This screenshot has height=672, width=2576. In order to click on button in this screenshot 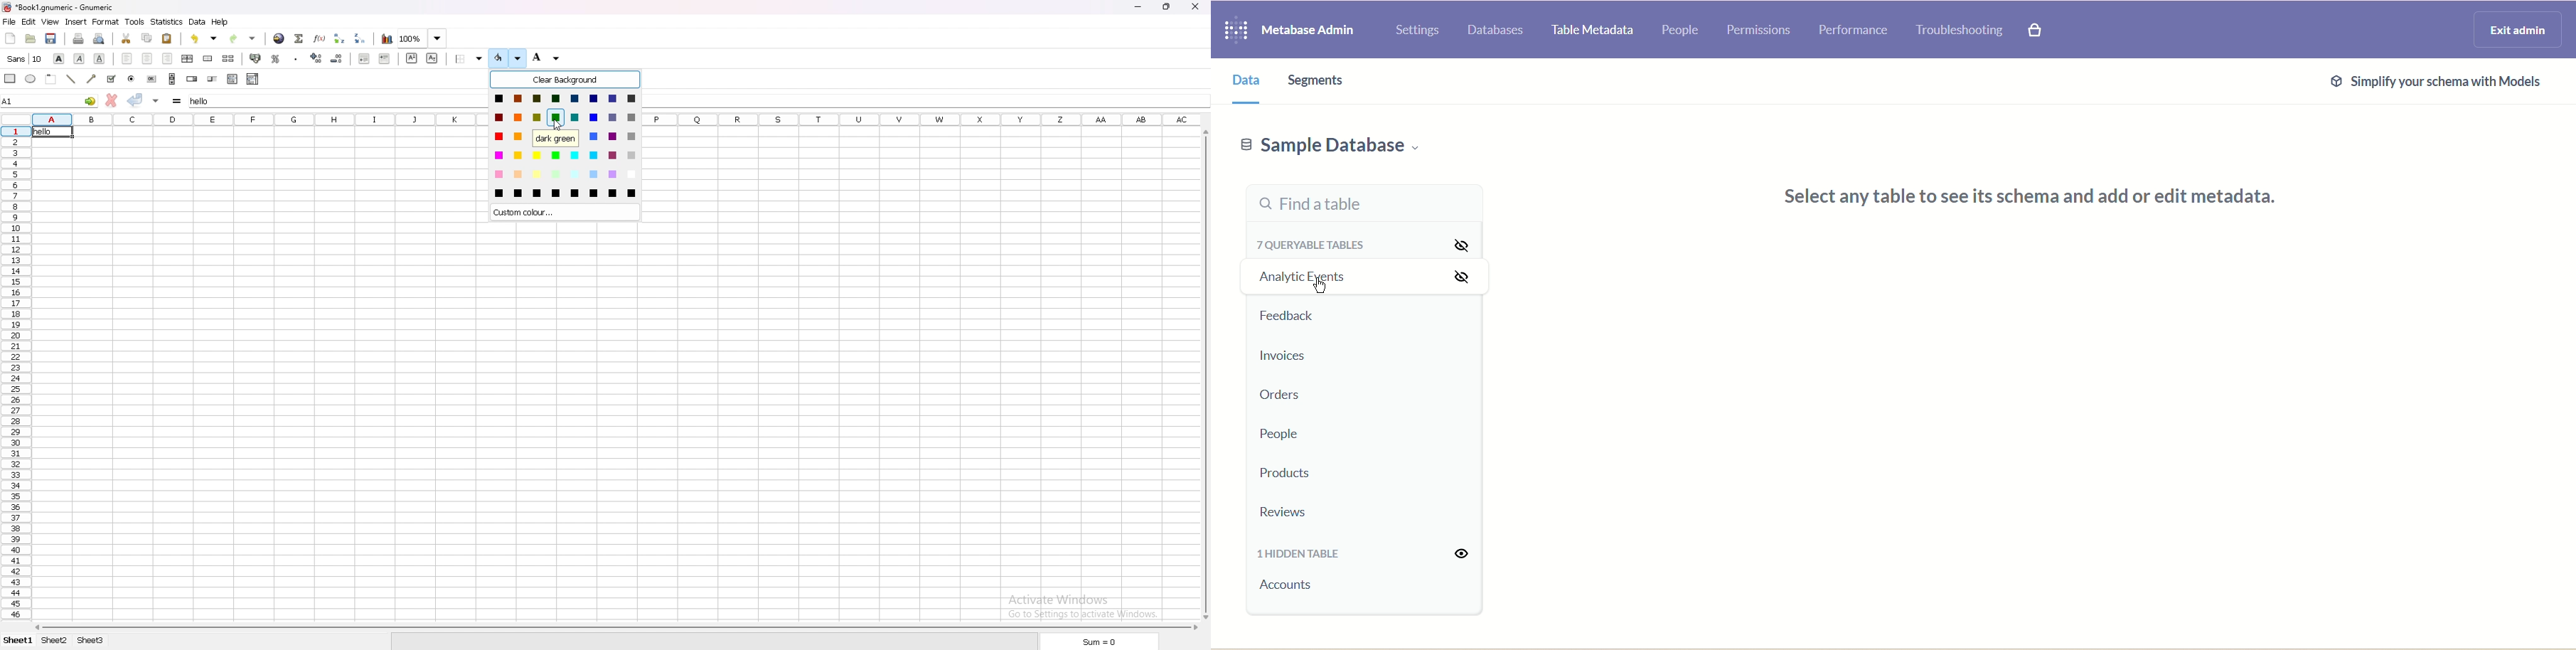, I will do `click(152, 79)`.